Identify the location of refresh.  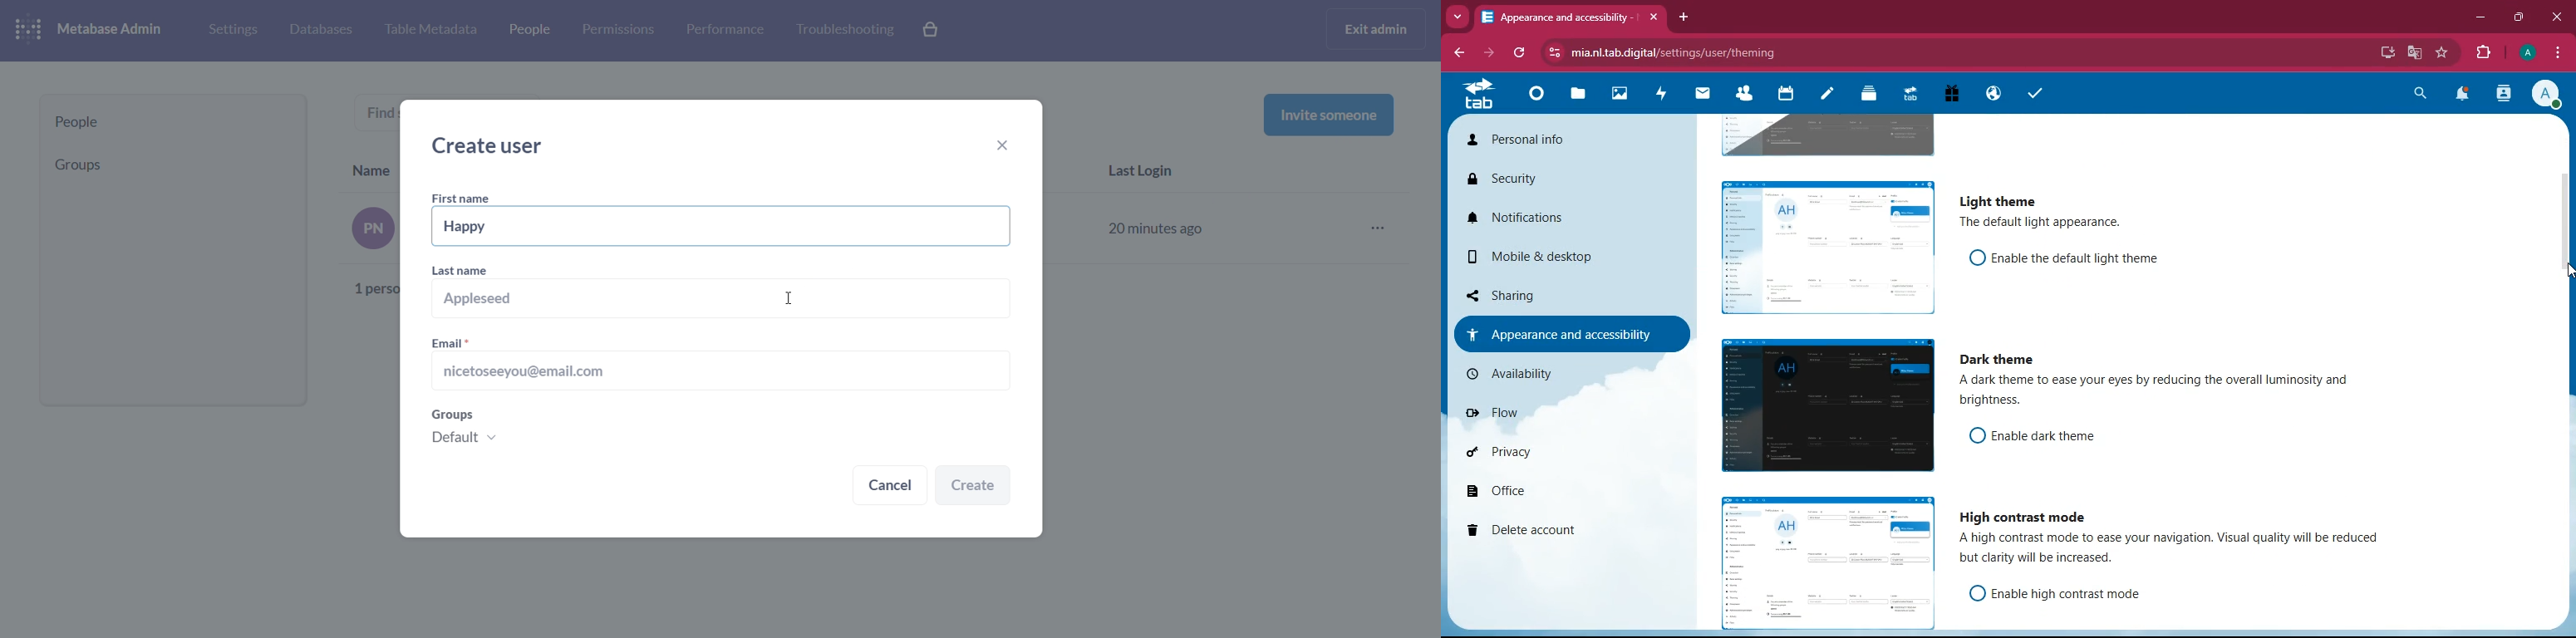
(1517, 54).